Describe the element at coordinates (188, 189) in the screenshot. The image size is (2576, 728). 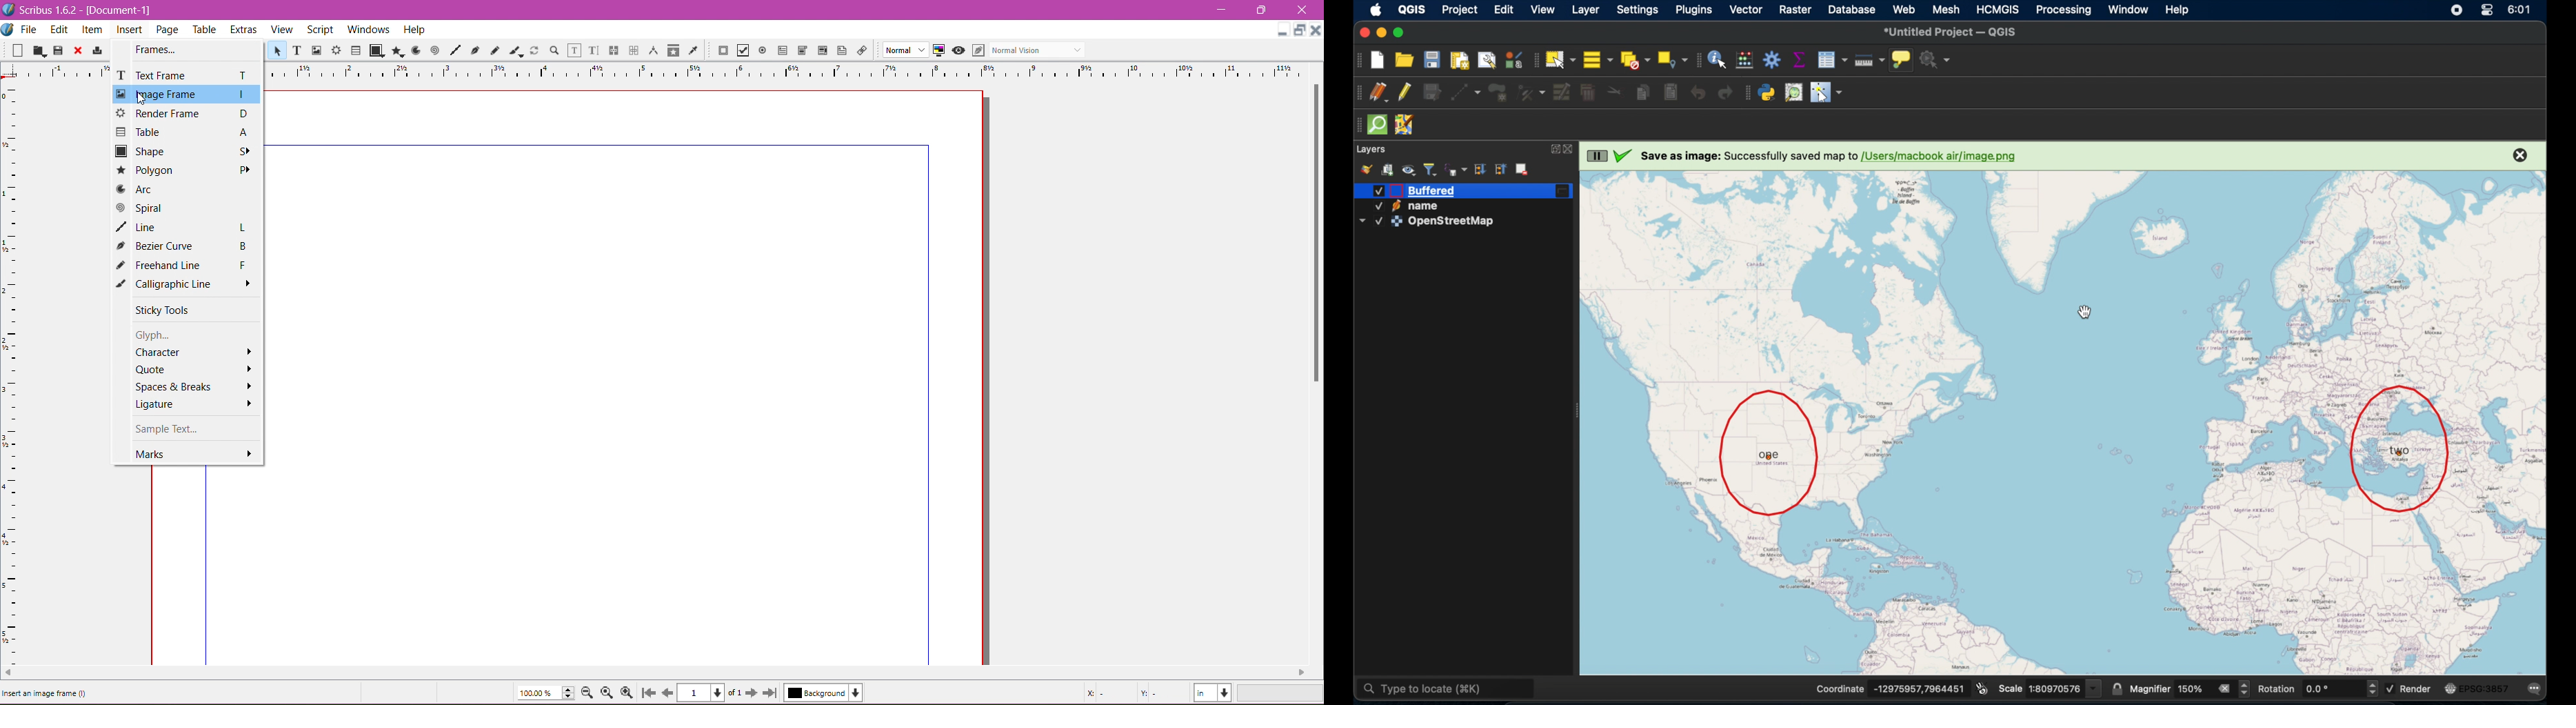
I see `Arc` at that location.